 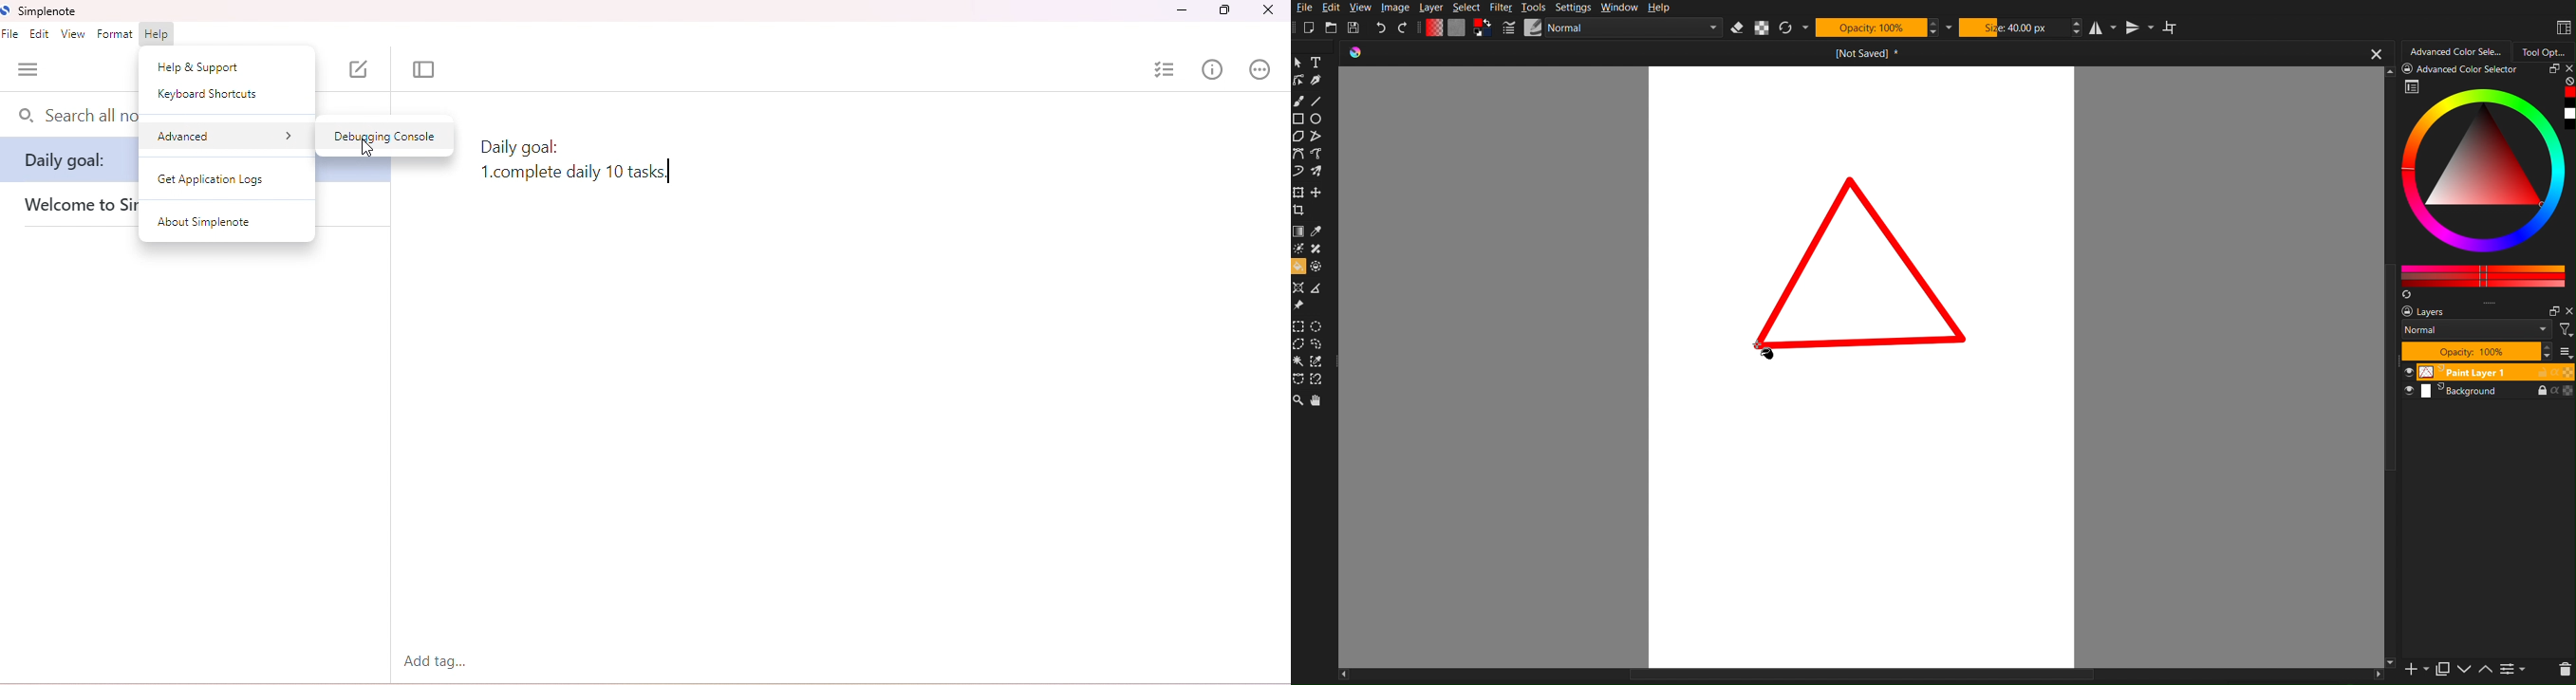 I want to click on measure the distance between two points, so click(x=1318, y=288).